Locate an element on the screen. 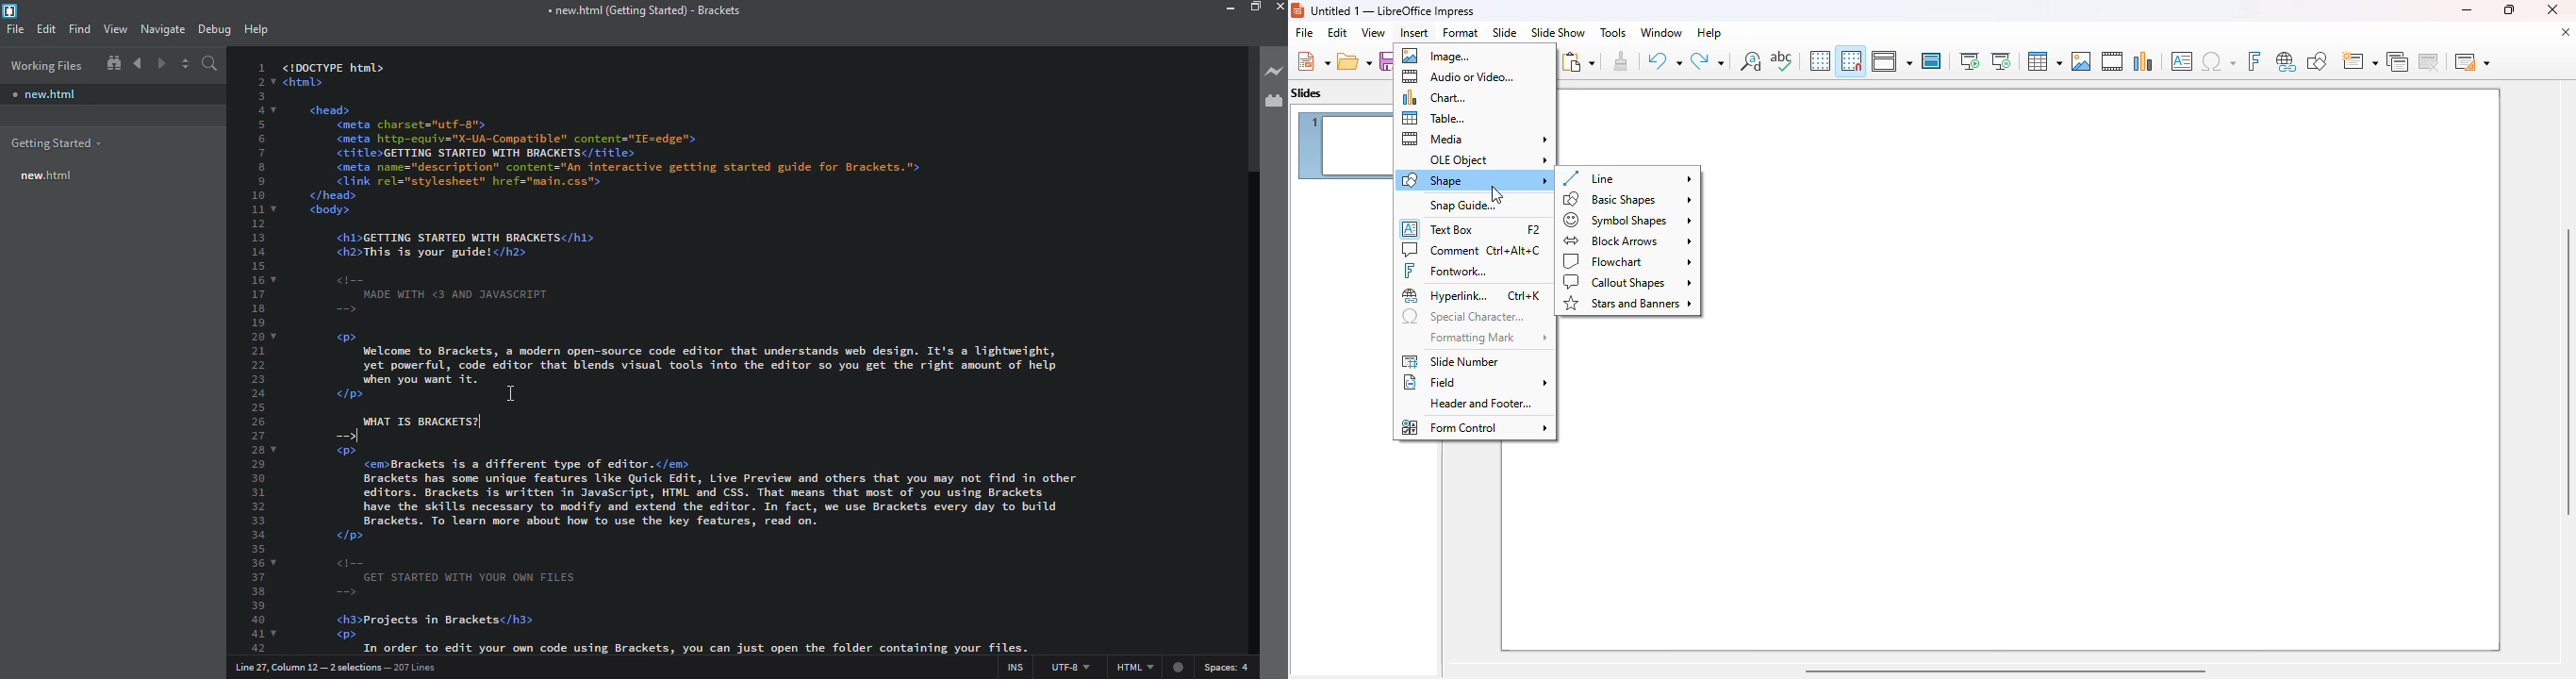  working files is located at coordinates (43, 63).